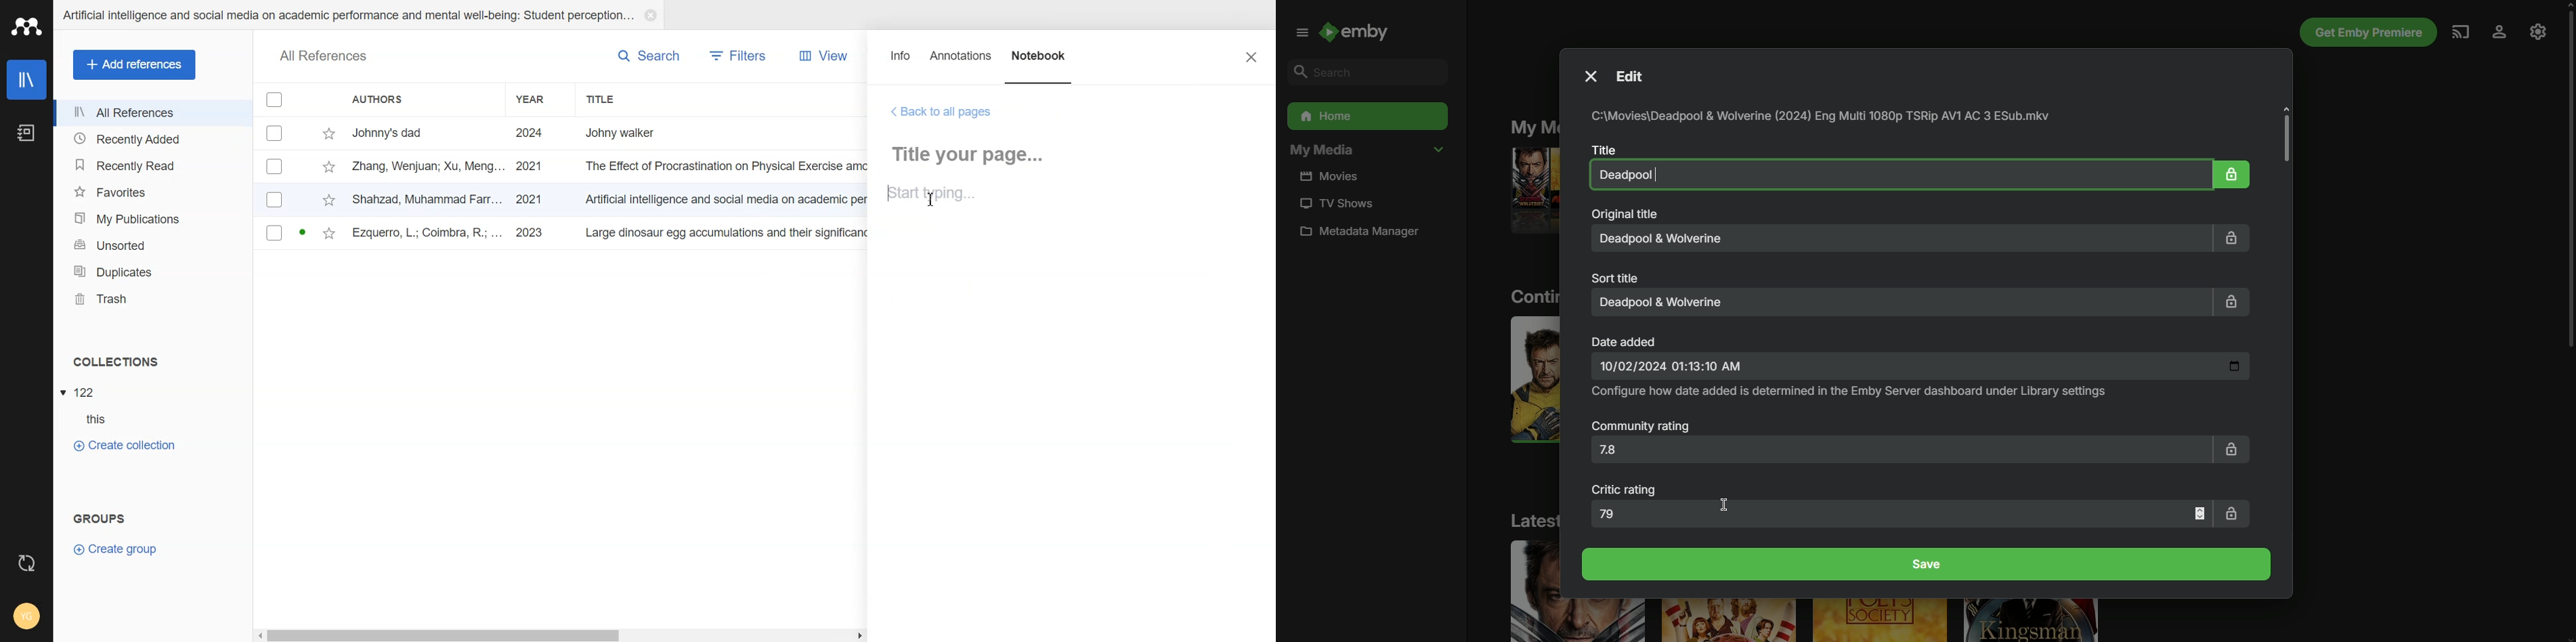 The width and height of the screenshot is (2576, 644). What do you see at coordinates (728, 197) in the screenshot?
I see `Artificial intelligence and social media on academic per` at bounding box center [728, 197].